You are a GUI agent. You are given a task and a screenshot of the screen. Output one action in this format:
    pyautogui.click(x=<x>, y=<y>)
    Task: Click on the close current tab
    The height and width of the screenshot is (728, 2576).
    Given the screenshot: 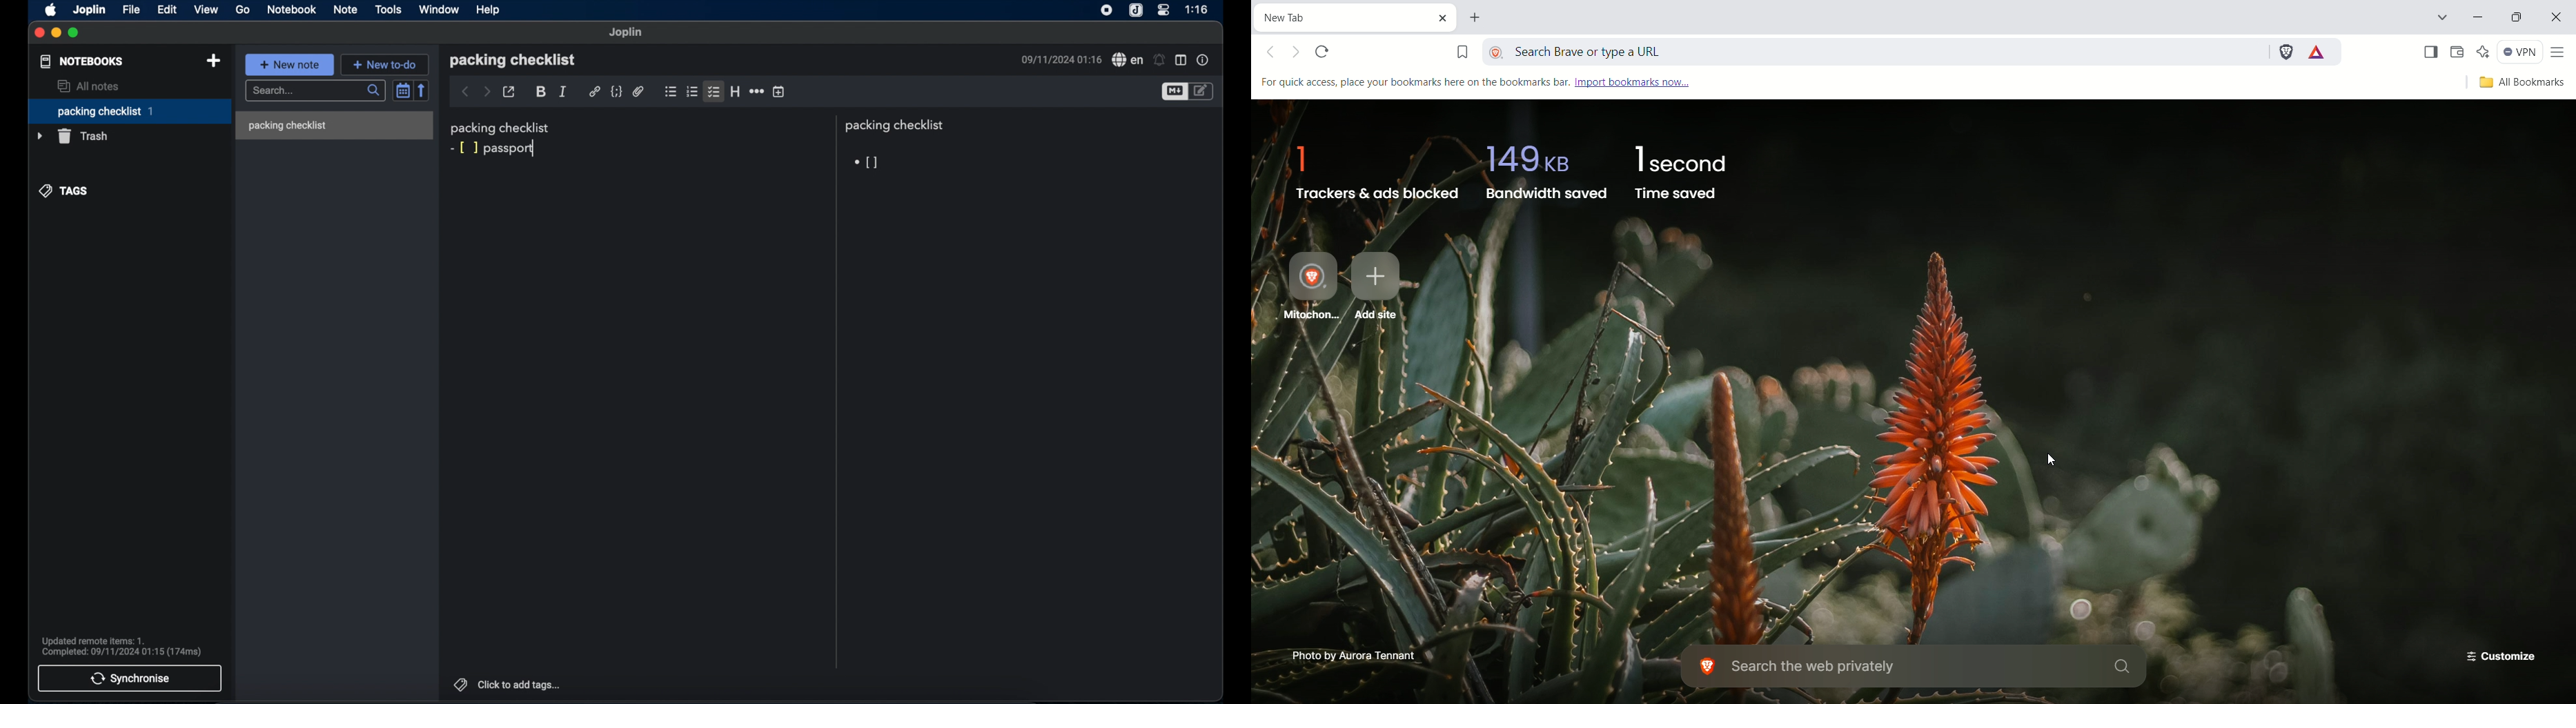 What is the action you would take?
    pyautogui.click(x=1446, y=17)
    